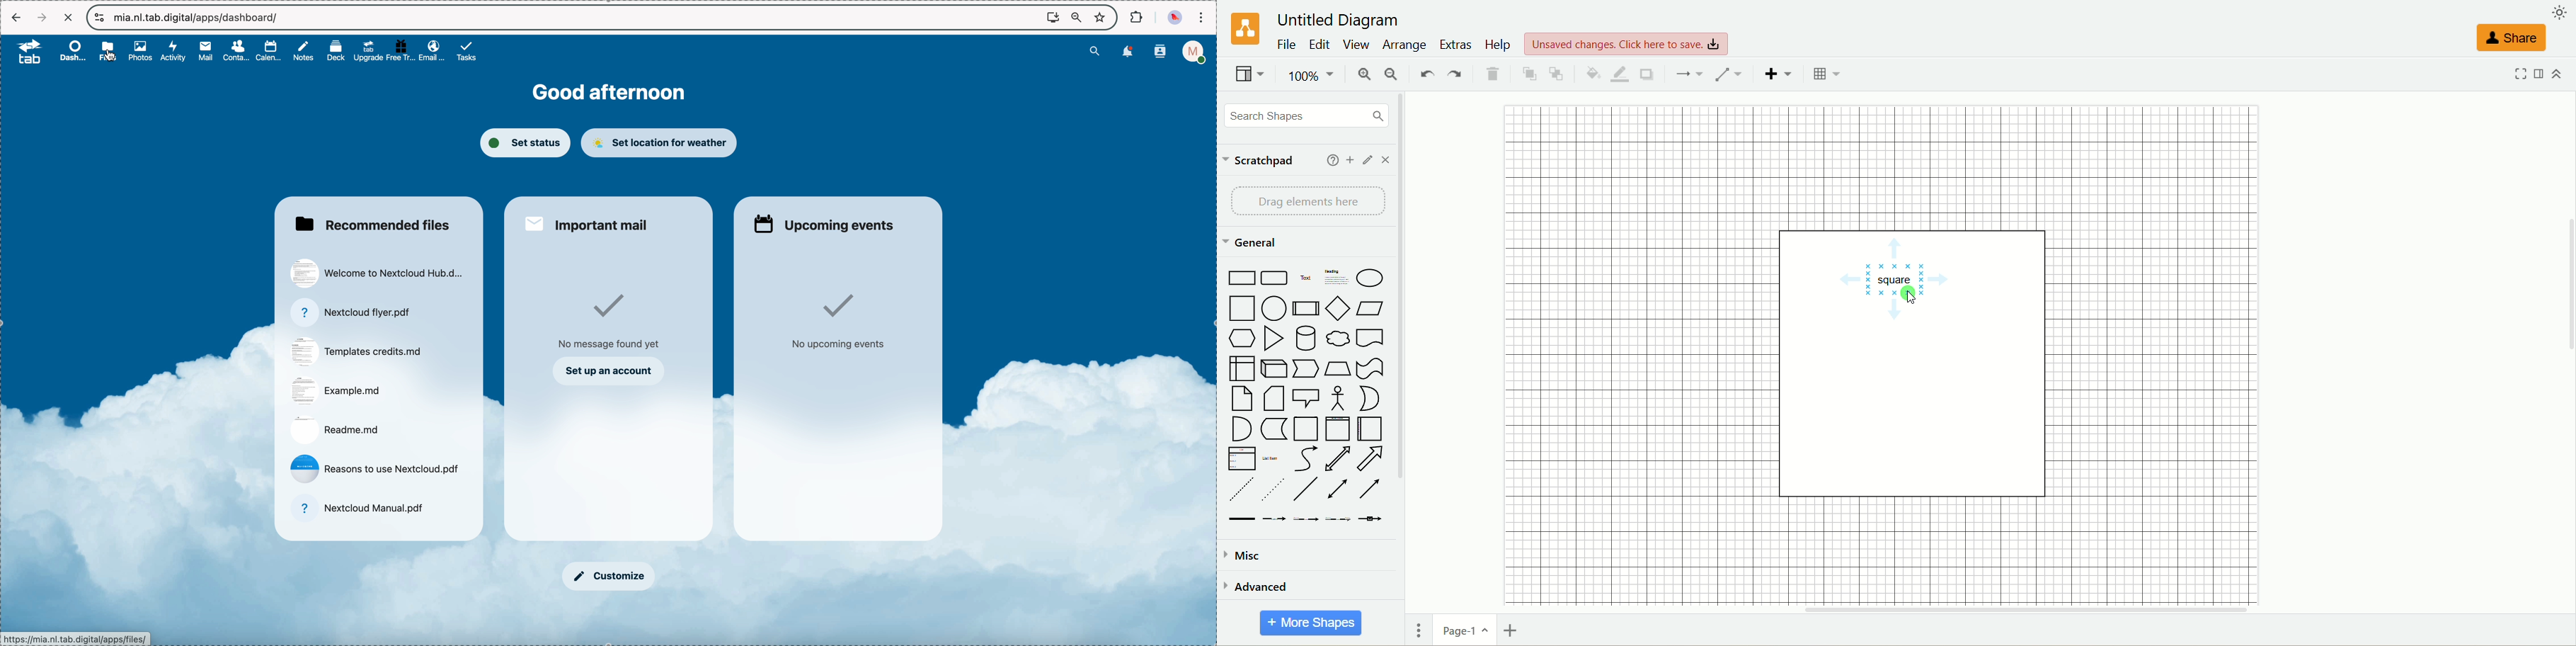 This screenshot has width=2576, height=672. I want to click on appearance, so click(2558, 13).